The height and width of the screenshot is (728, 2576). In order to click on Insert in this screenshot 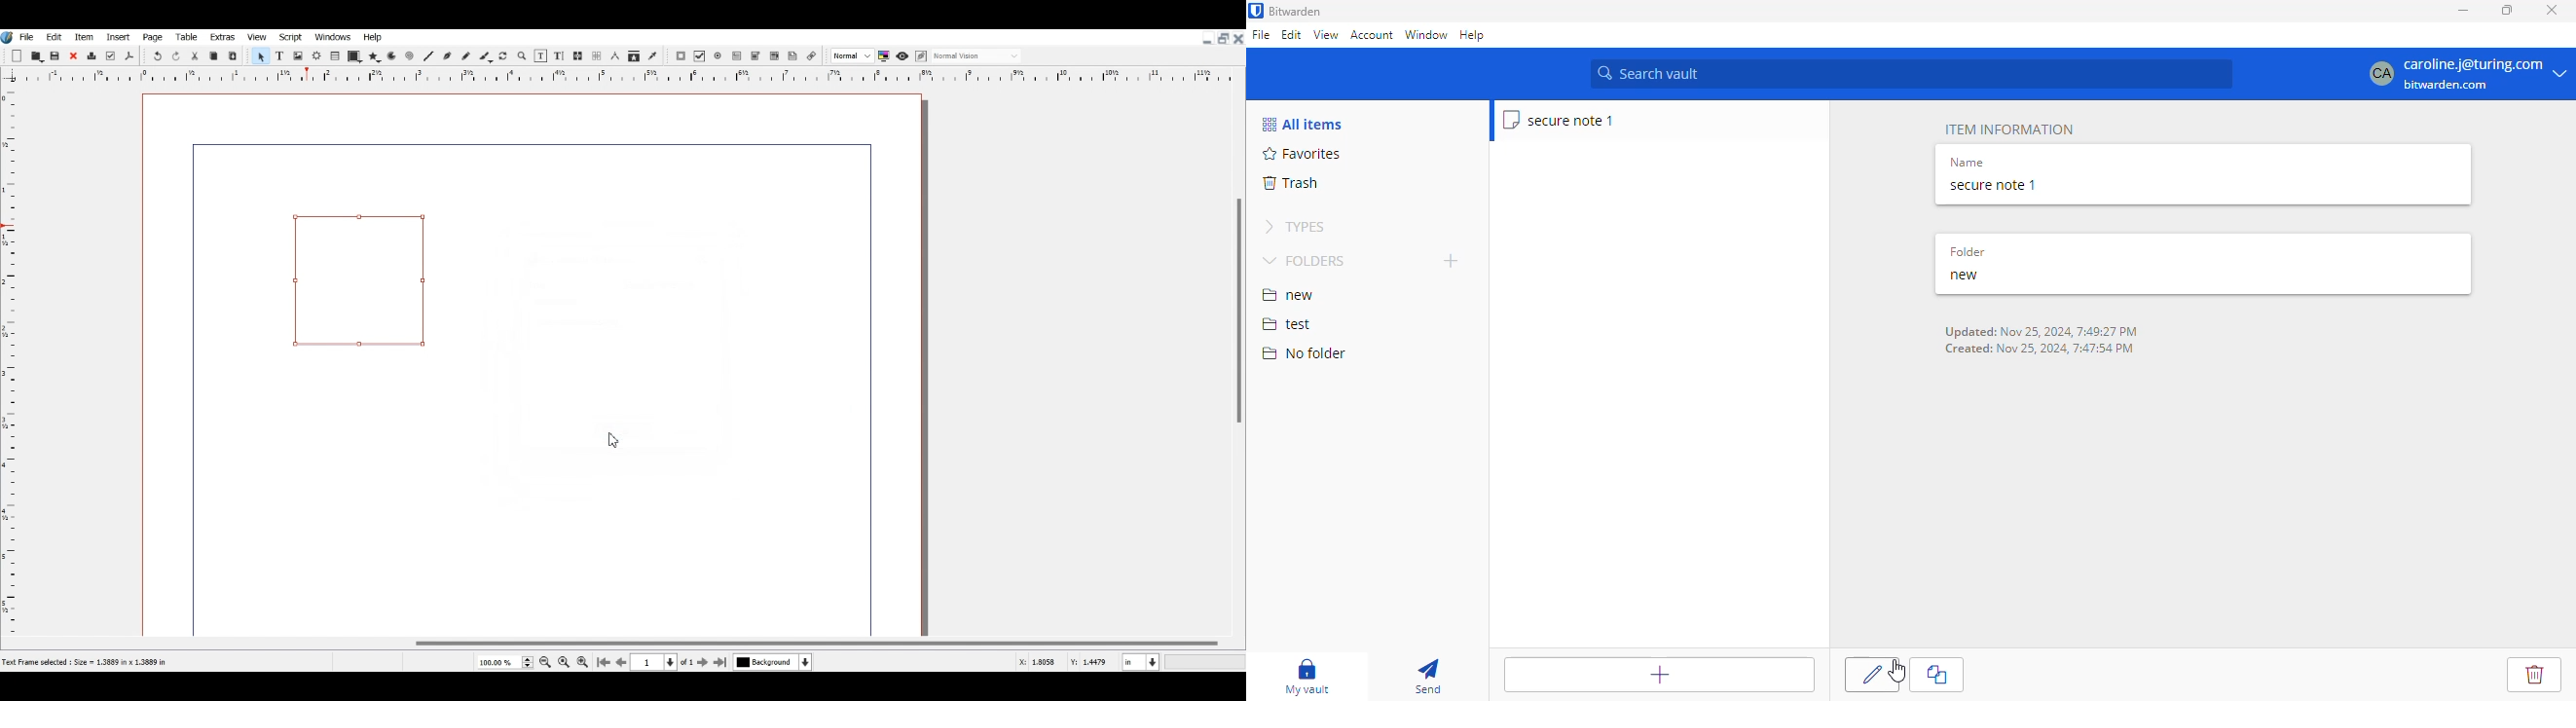, I will do `click(117, 37)`.